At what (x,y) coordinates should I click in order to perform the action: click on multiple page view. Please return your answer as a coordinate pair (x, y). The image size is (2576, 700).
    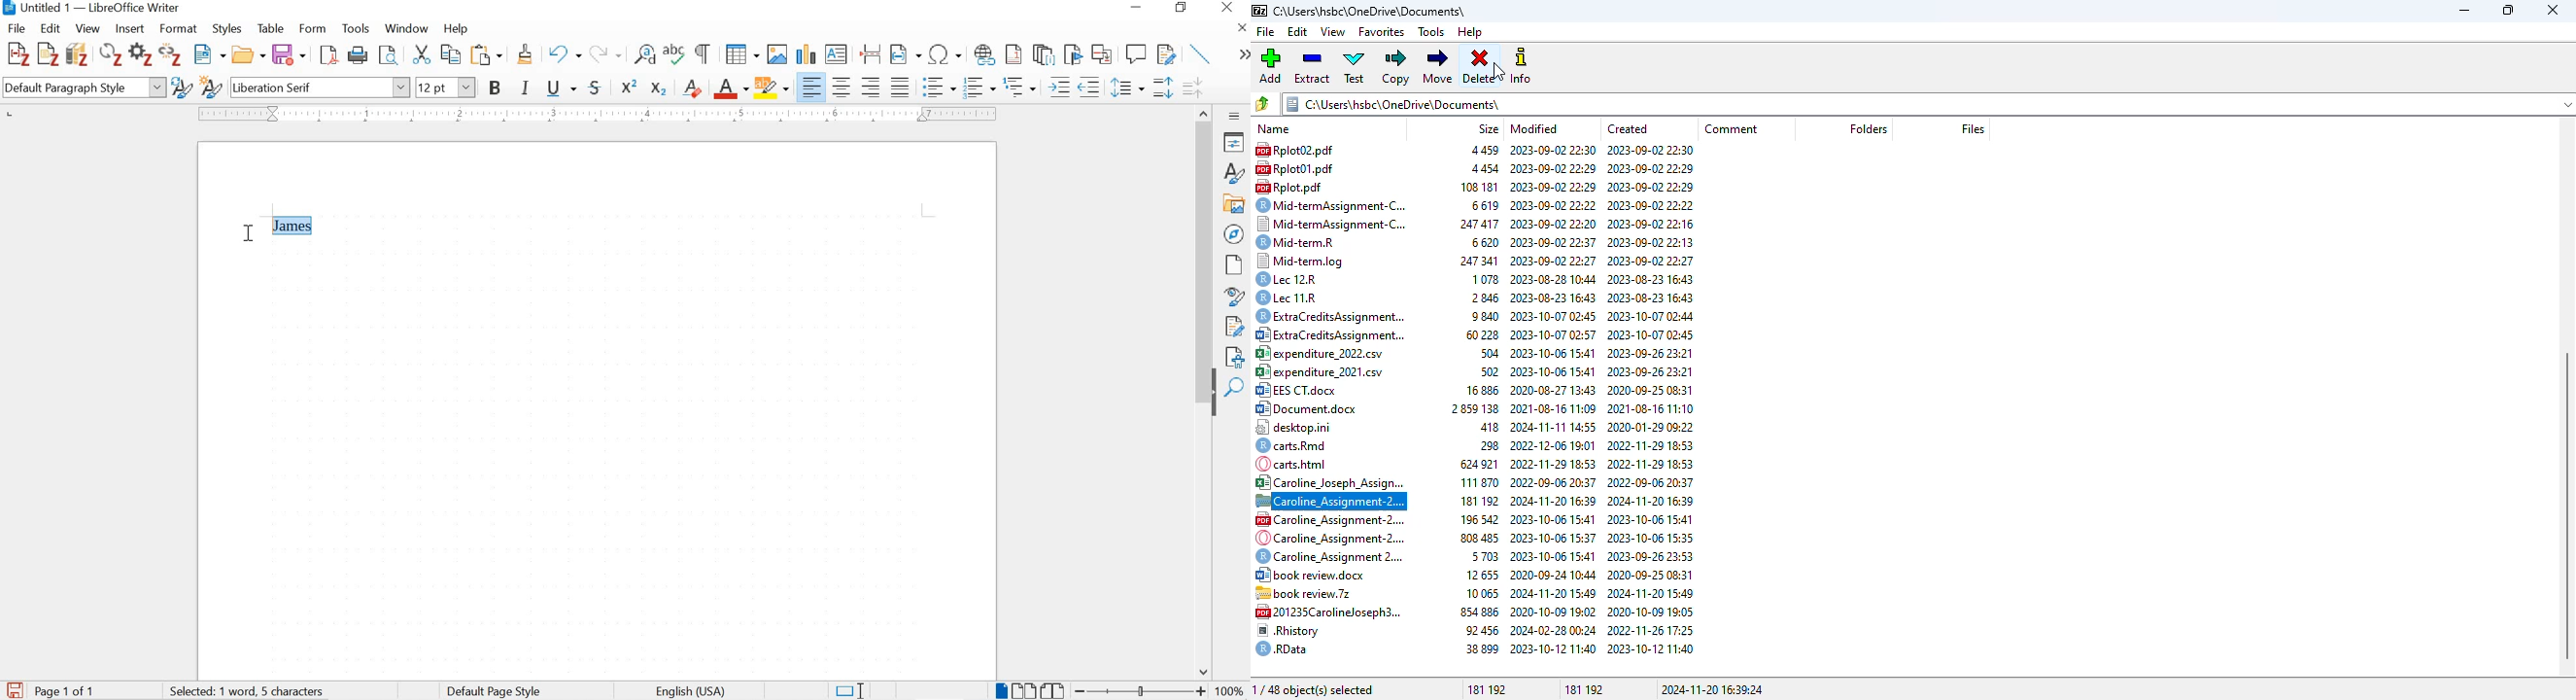
    Looking at the image, I should click on (1023, 690).